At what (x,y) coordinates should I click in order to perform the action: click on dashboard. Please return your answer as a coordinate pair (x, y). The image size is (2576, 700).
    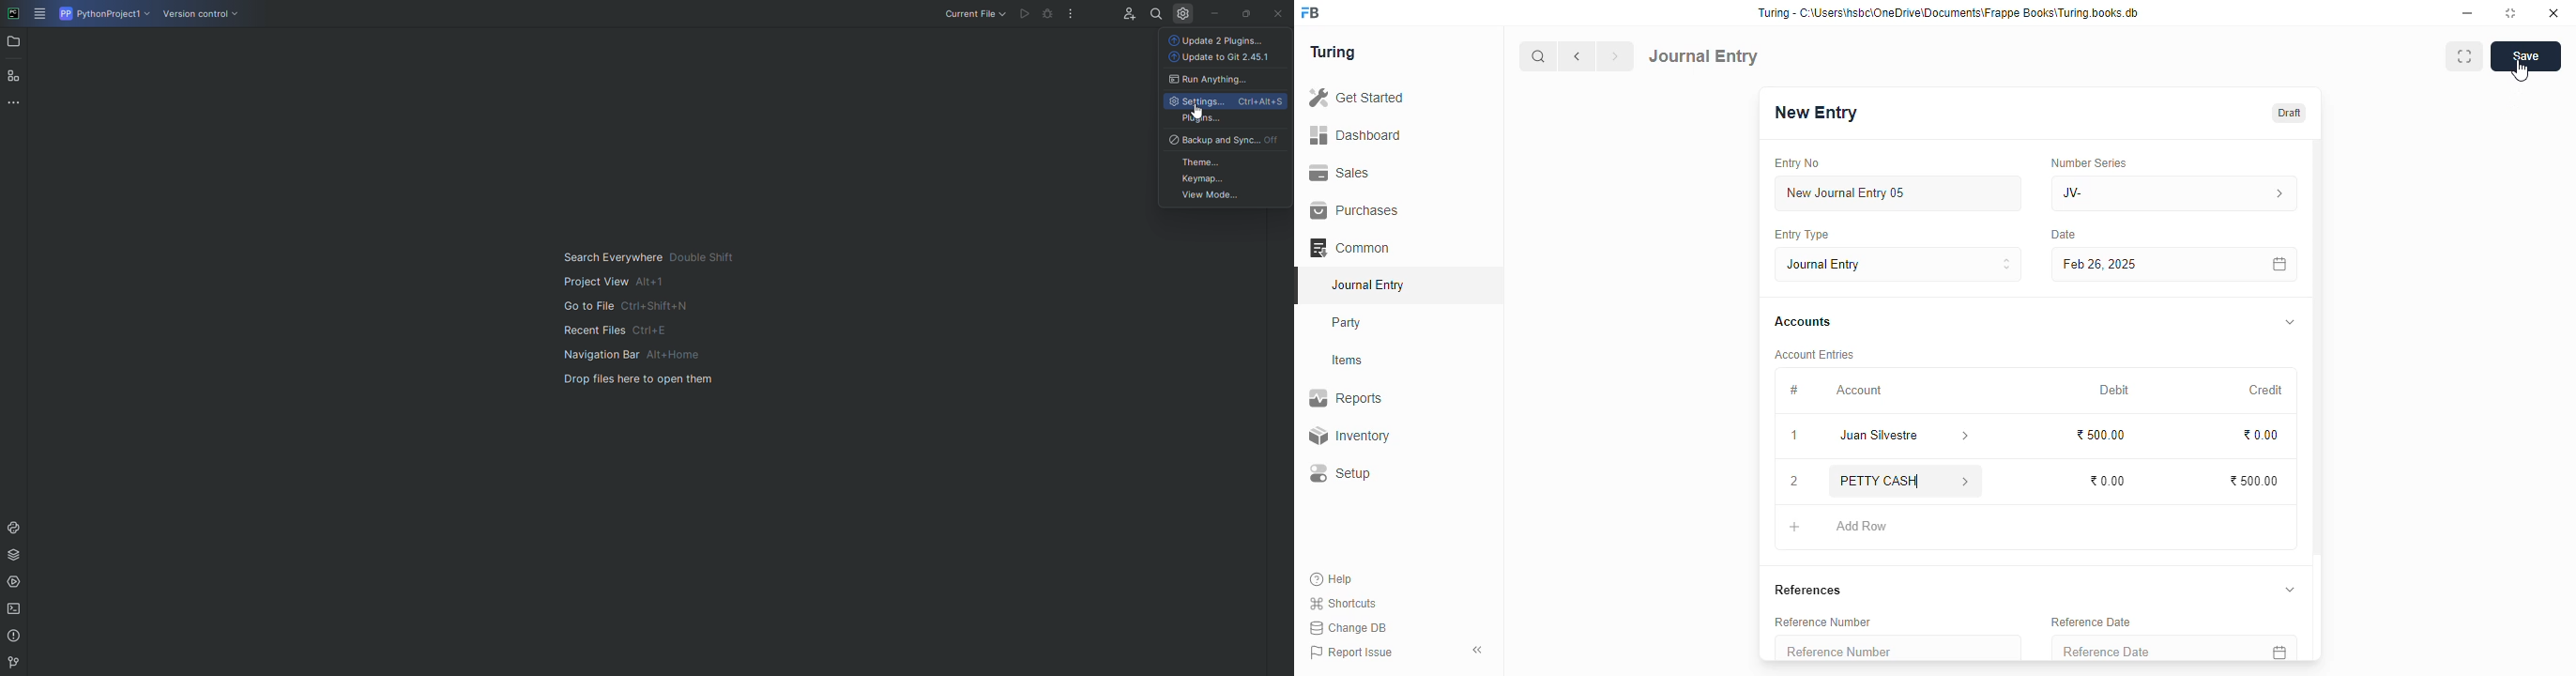
    Looking at the image, I should click on (1356, 134).